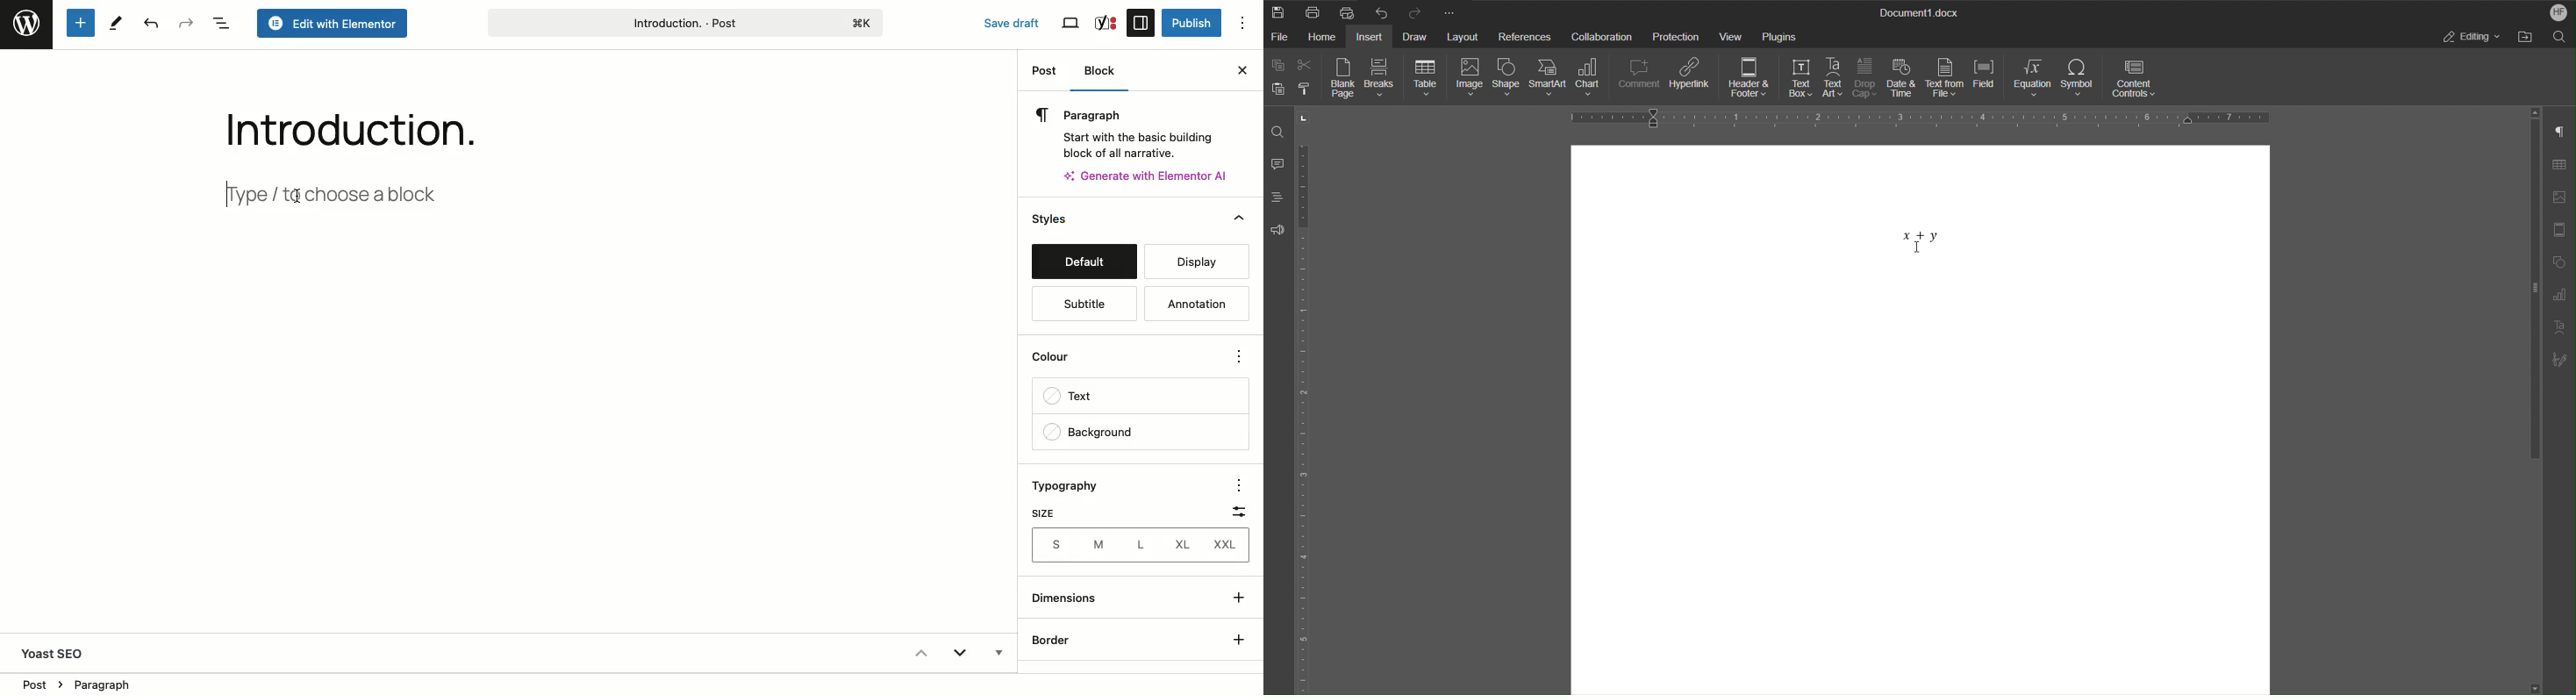 Image resolution: width=2576 pixels, height=700 pixels. Describe the element at coordinates (1279, 232) in the screenshot. I see `Feedback and Support` at that location.